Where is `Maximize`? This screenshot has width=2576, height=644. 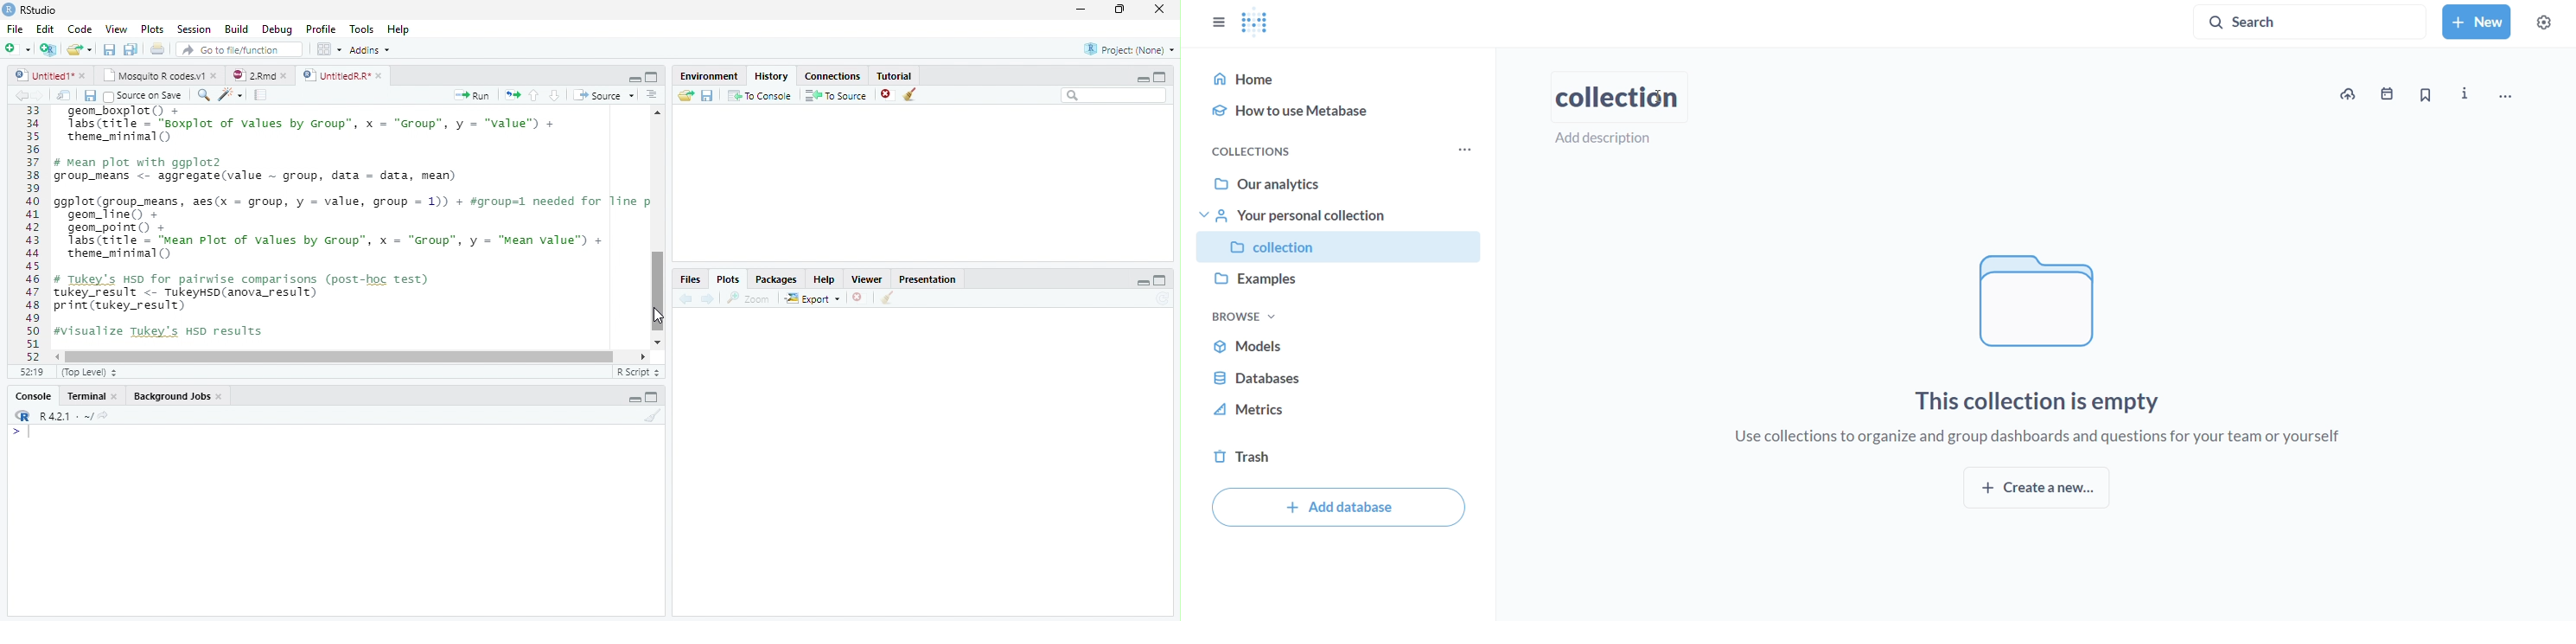
Maximize is located at coordinates (1121, 10).